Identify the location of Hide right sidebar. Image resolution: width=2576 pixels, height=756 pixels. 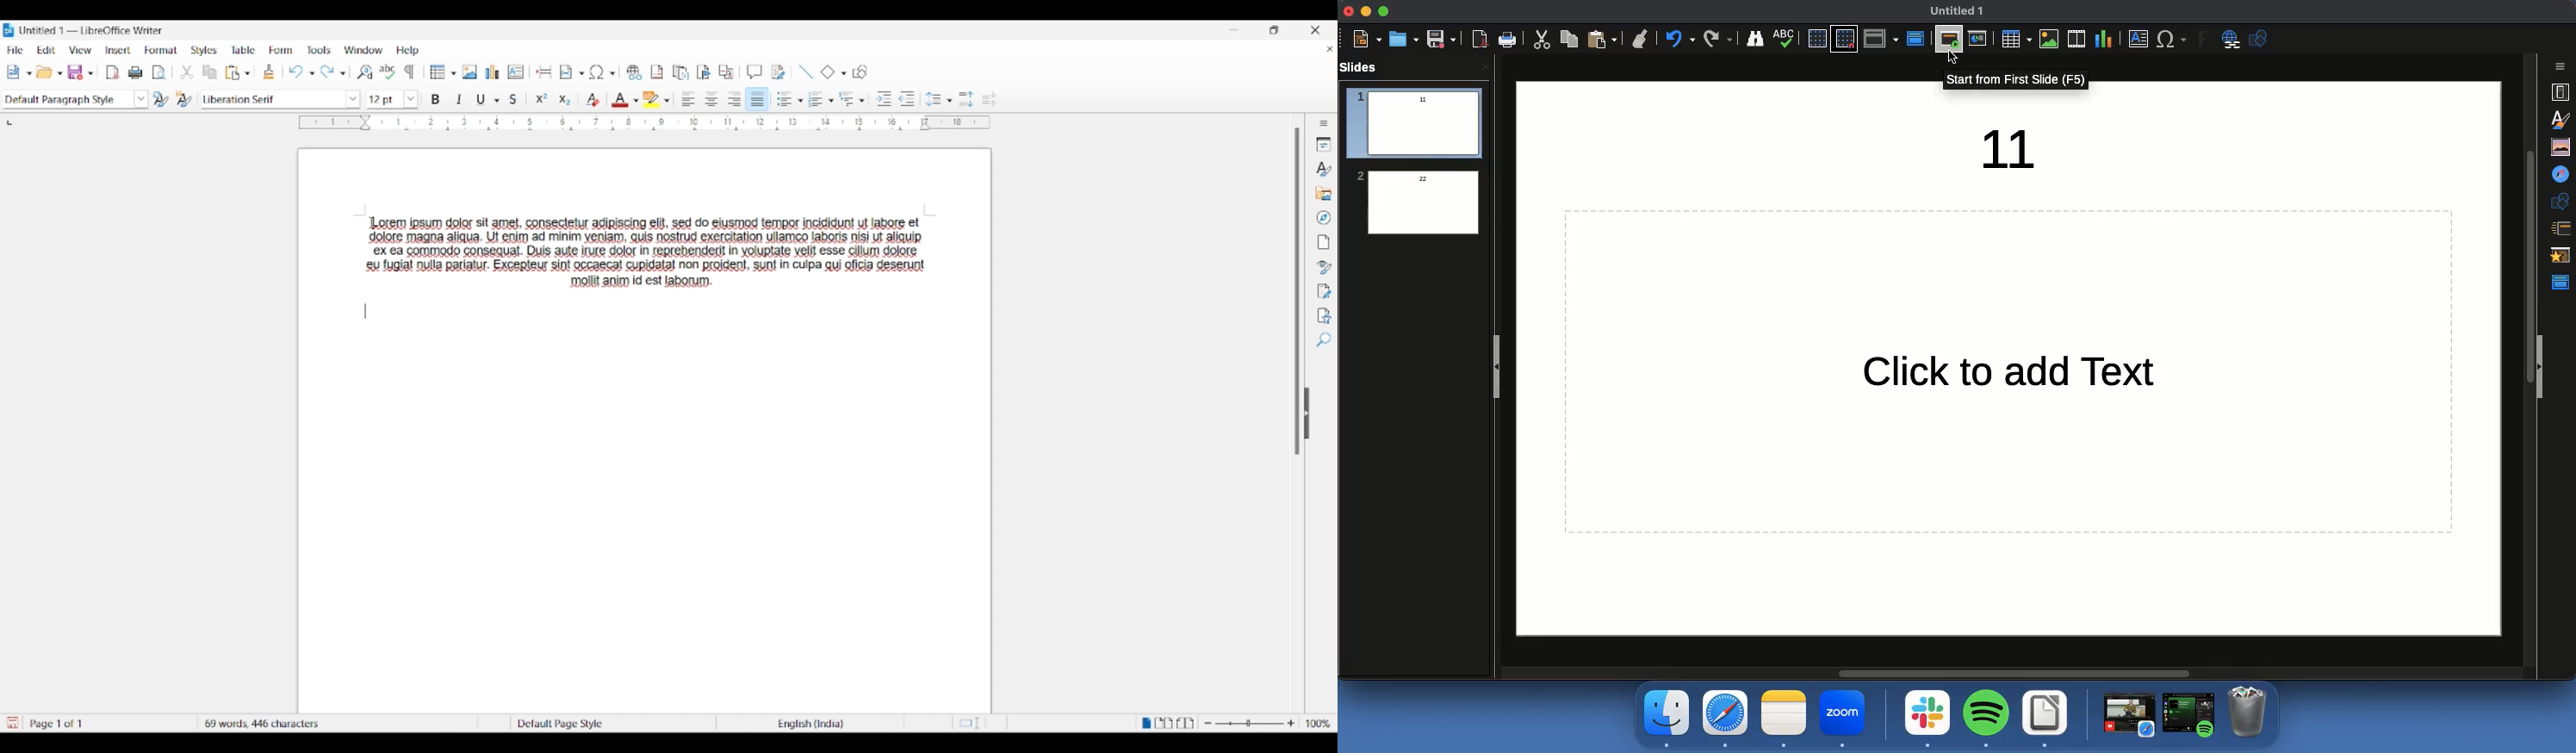
(1308, 413).